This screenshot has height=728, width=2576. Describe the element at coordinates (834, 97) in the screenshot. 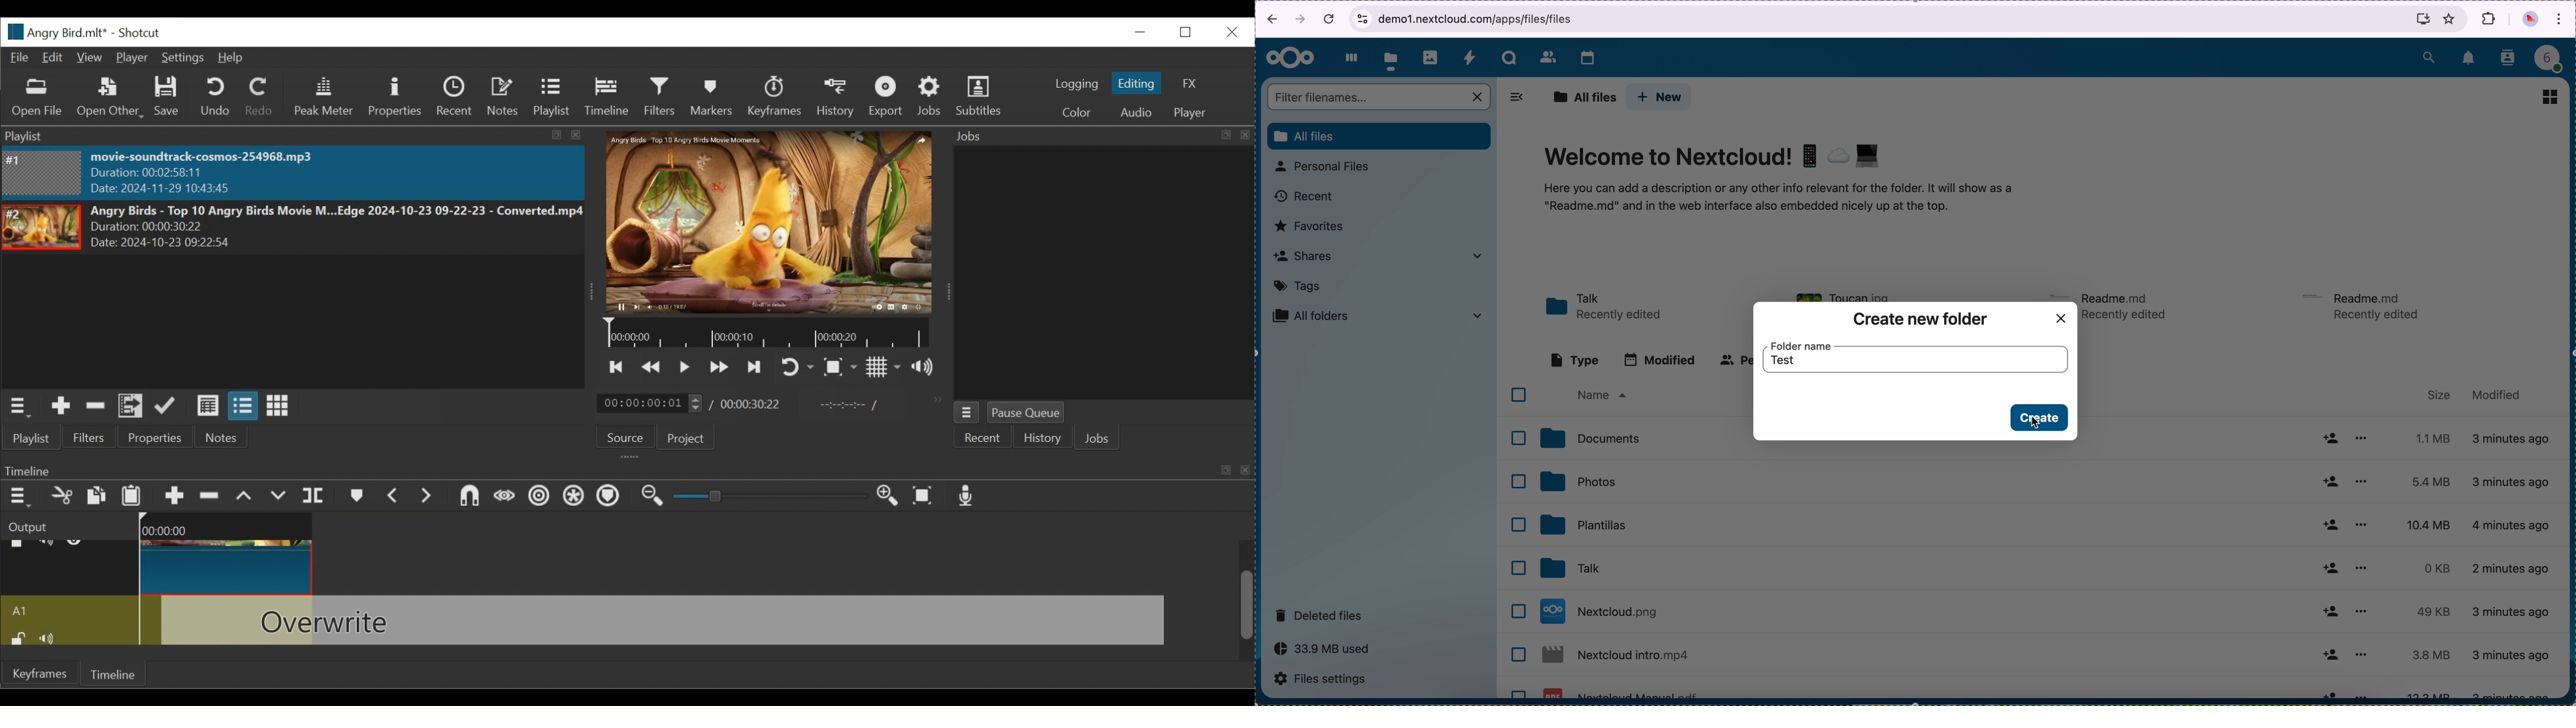

I see `History` at that location.